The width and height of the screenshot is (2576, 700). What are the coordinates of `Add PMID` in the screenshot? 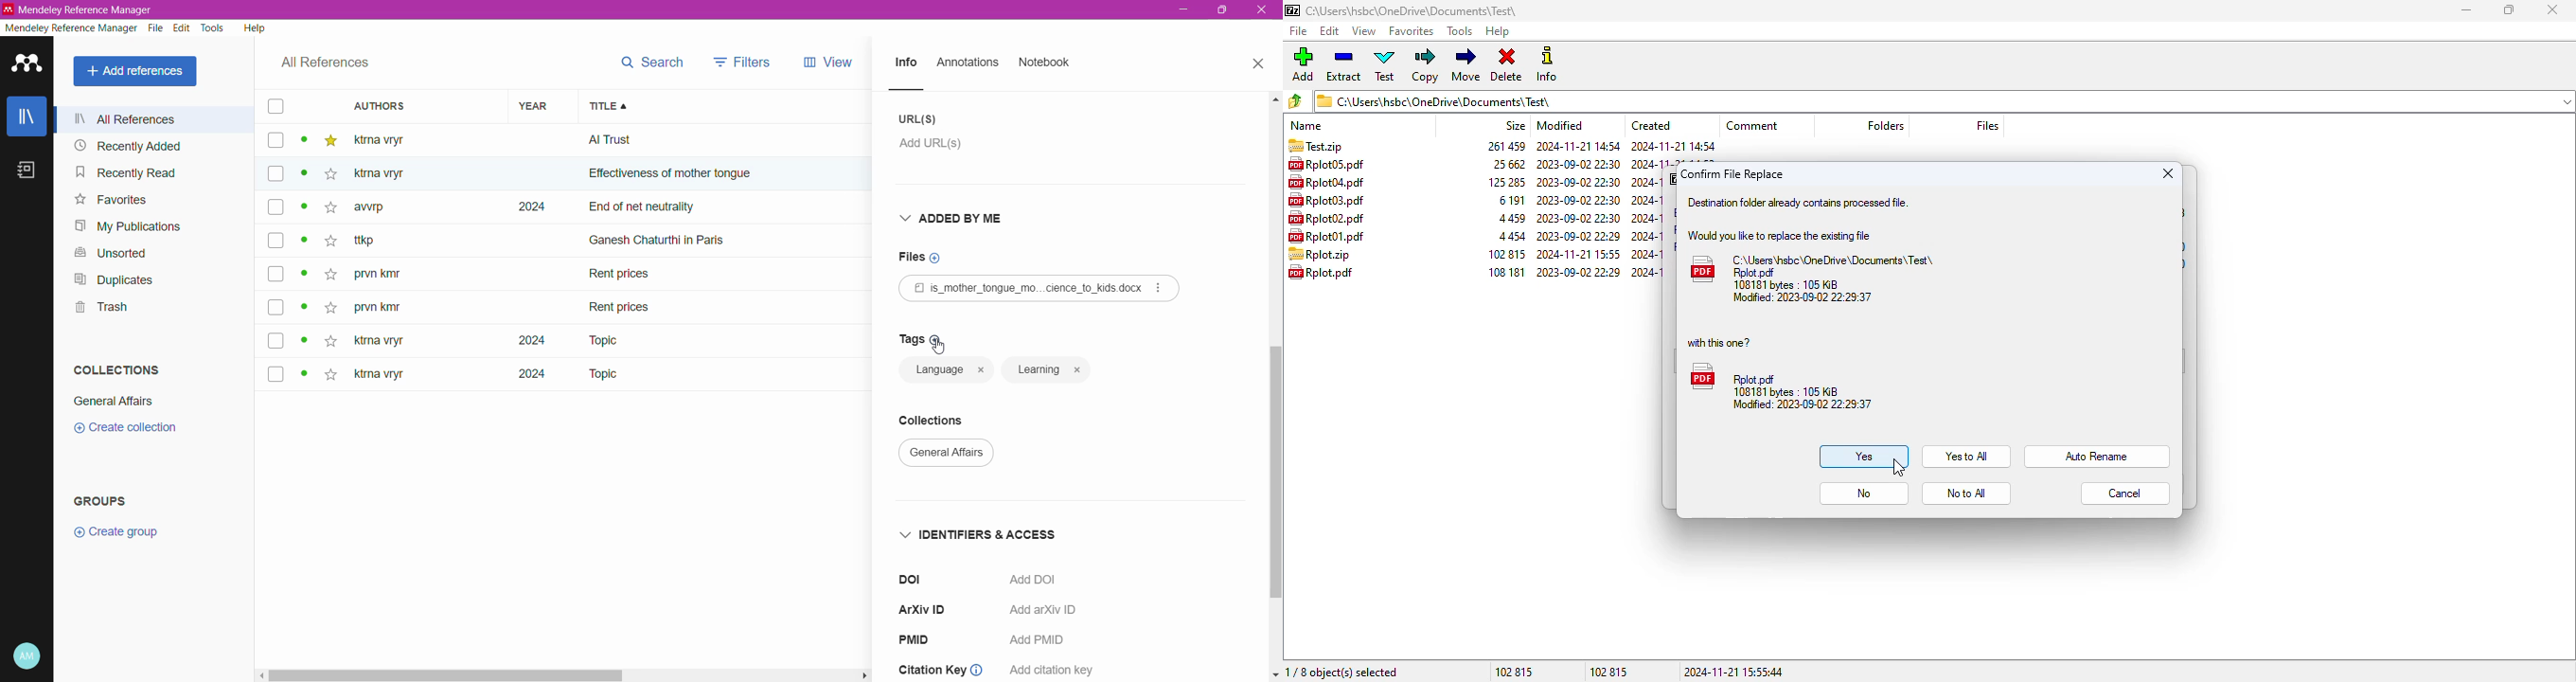 It's located at (1042, 640).